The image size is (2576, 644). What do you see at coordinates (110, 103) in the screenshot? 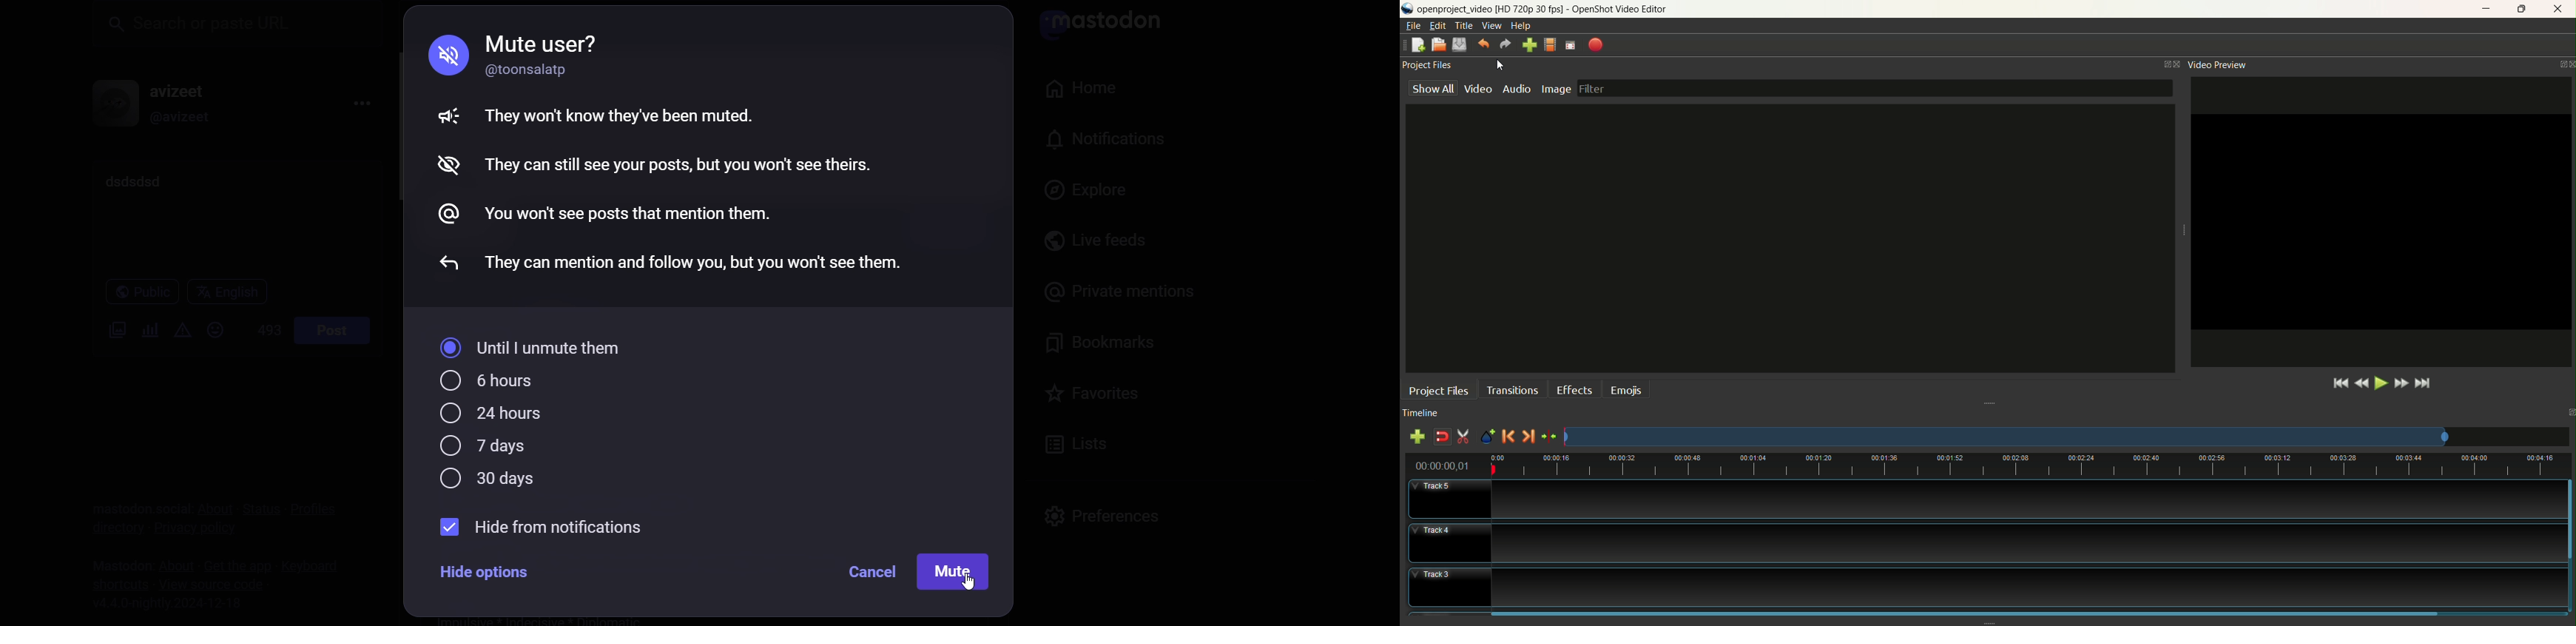
I see `profile picture` at bounding box center [110, 103].